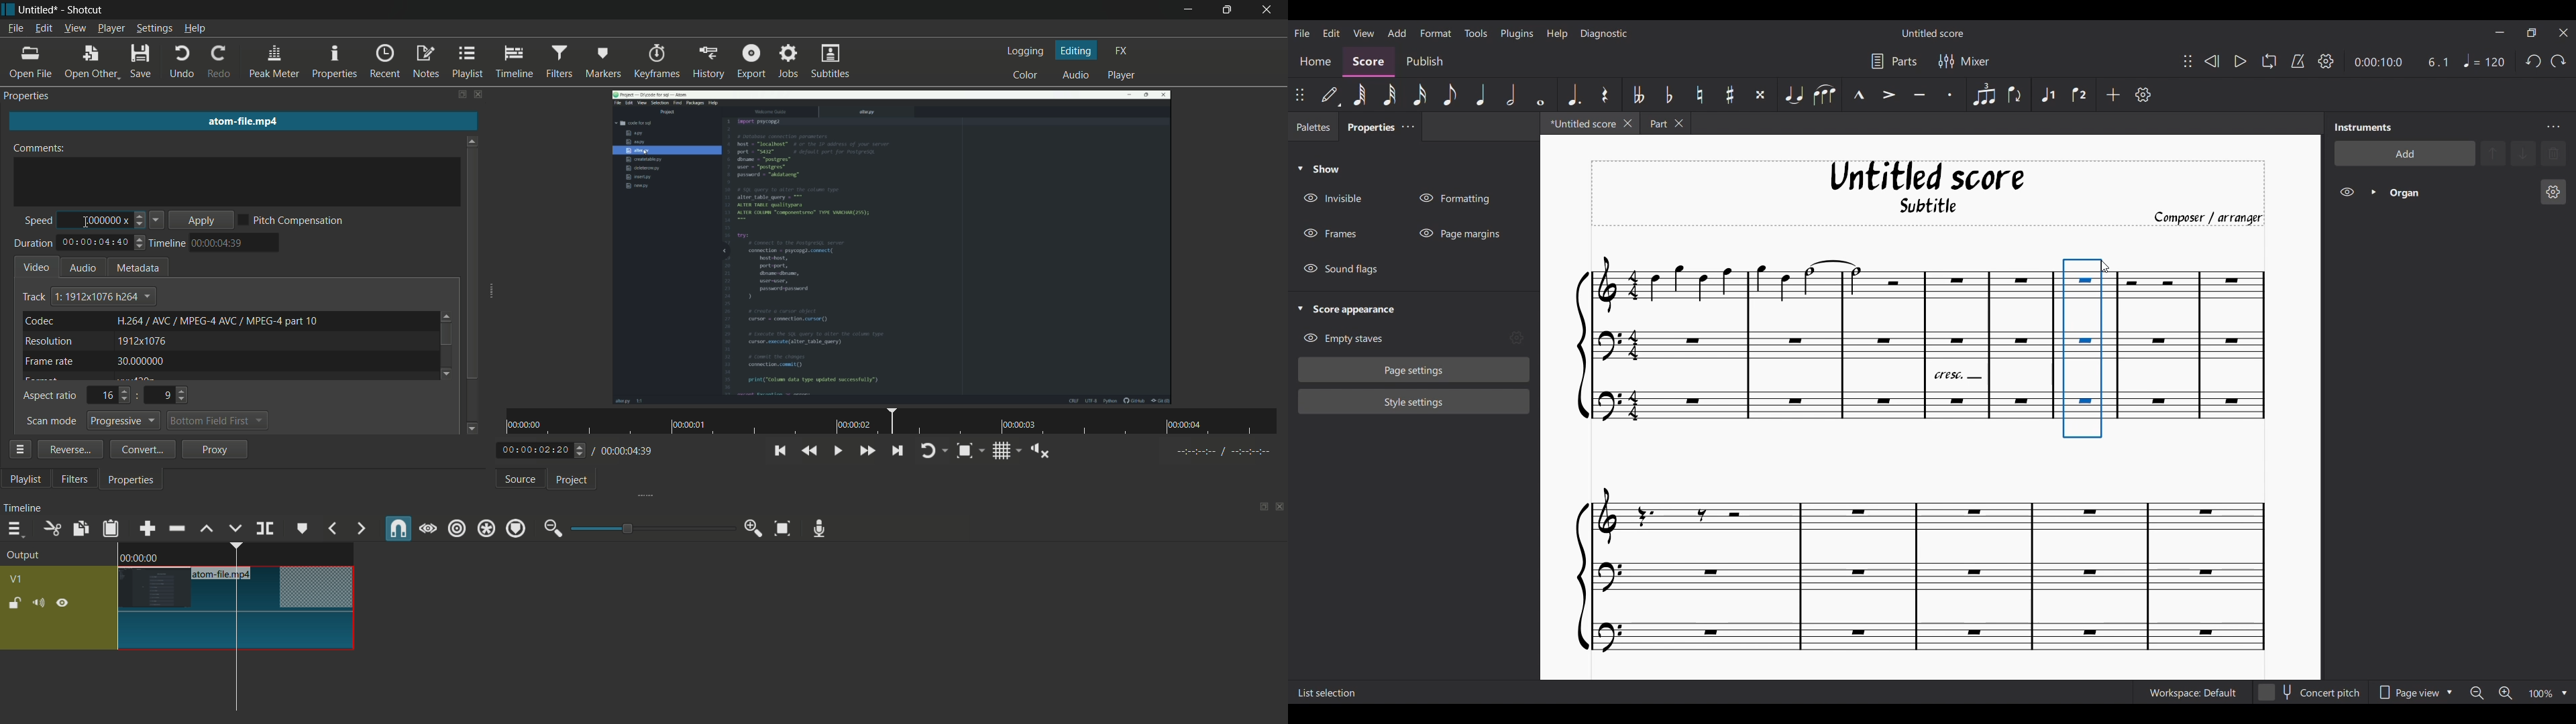 This screenshot has width=2576, height=728. What do you see at coordinates (2558, 60) in the screenshot?
I see `Redo` at bounding box center [2558, 60].